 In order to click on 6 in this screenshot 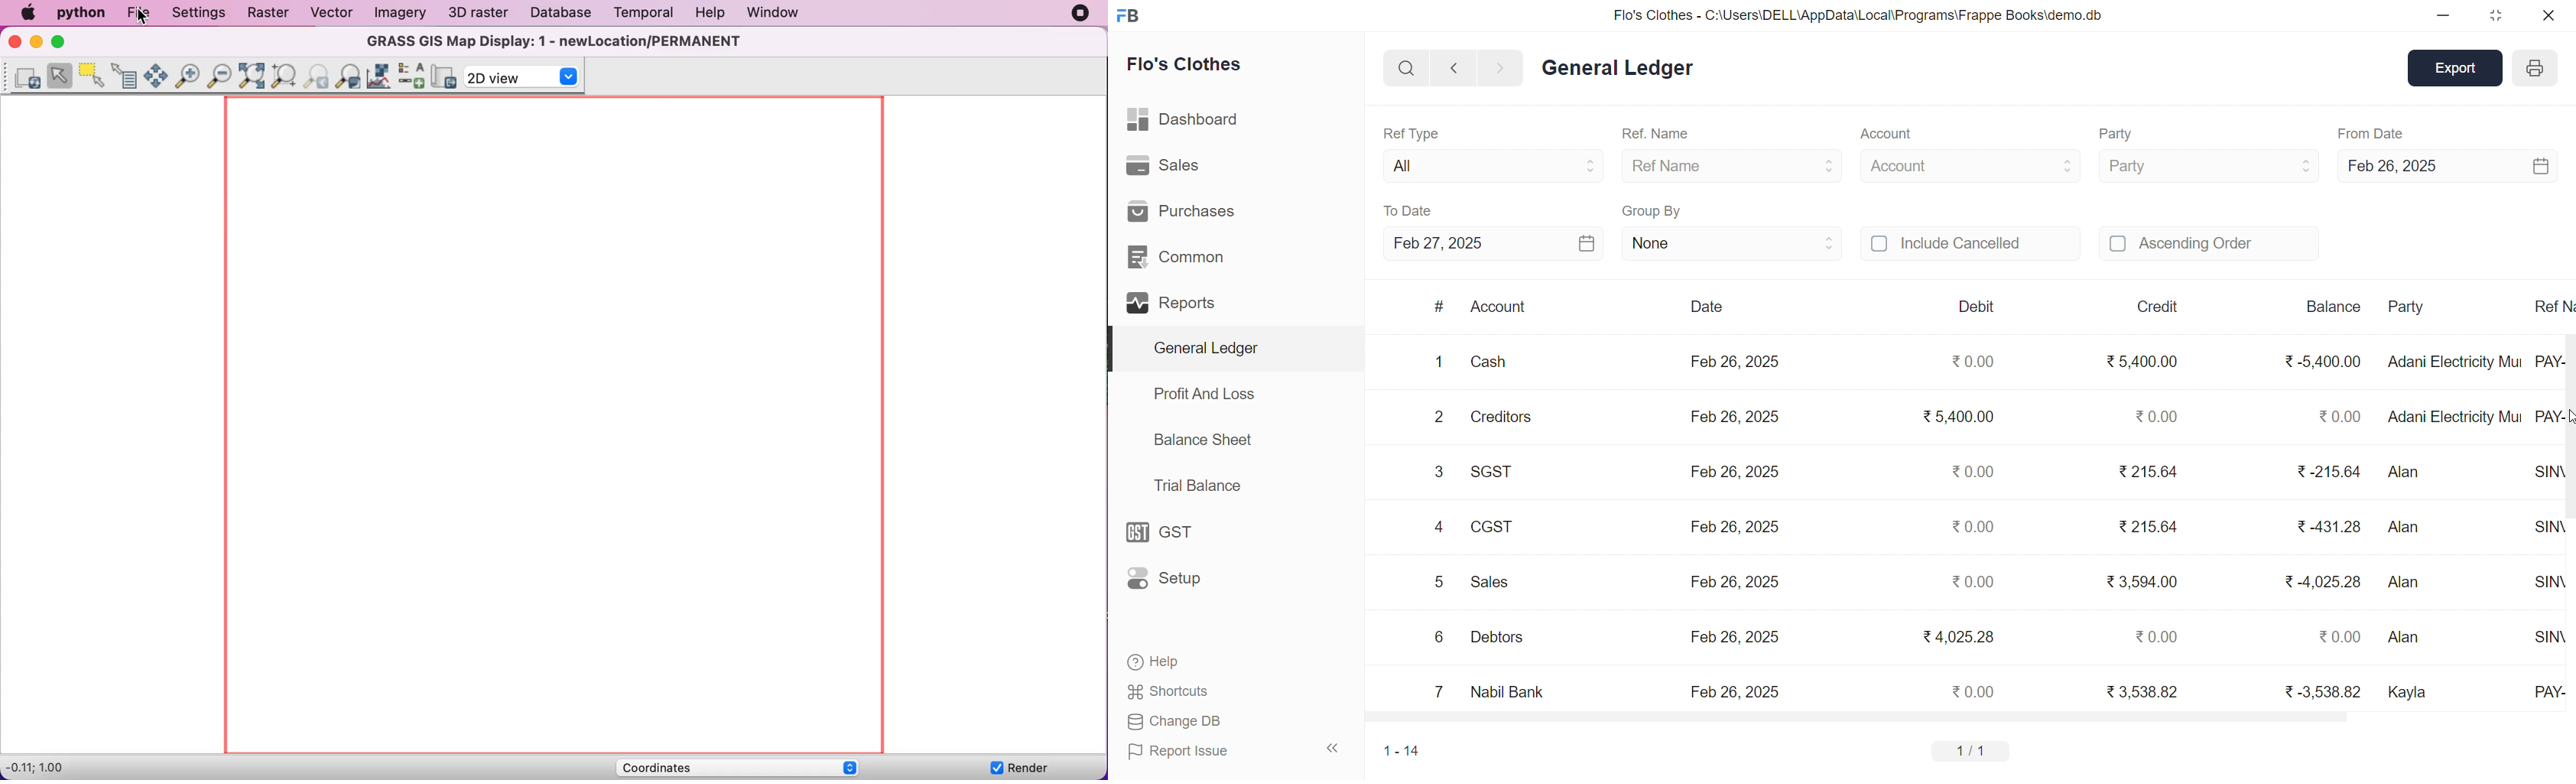, I will do `click(1437, 637)`.